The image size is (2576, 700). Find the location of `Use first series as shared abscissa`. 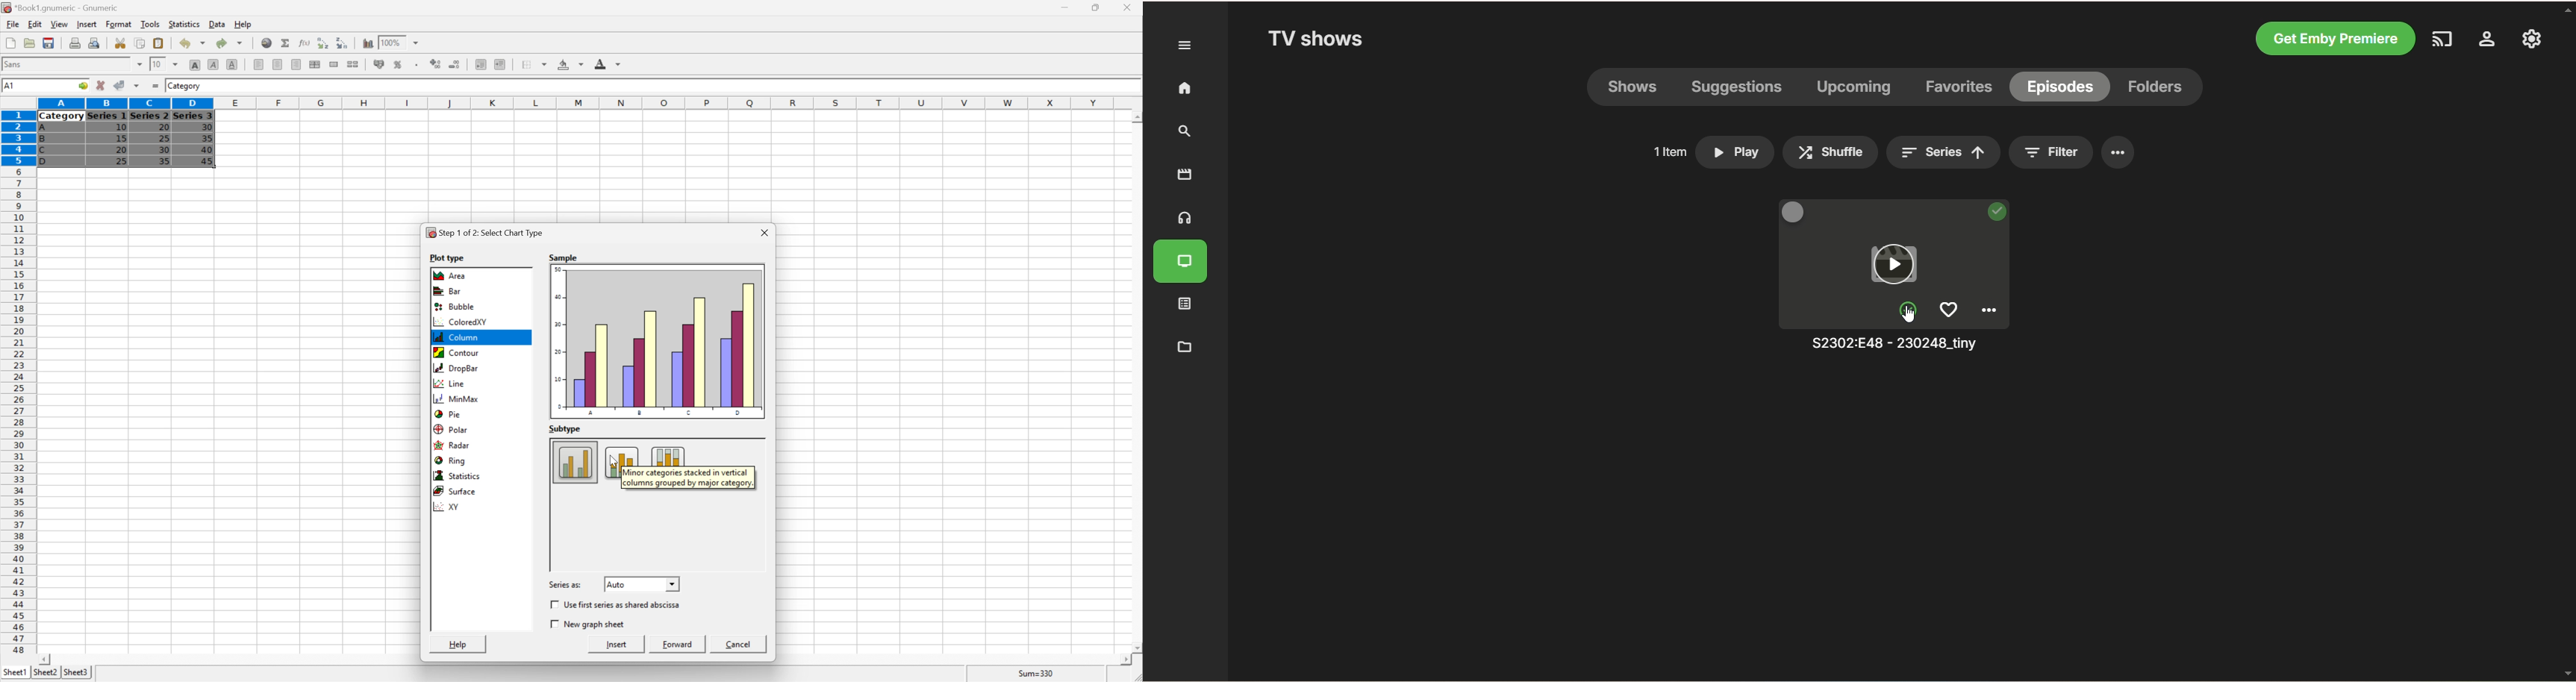

Use first series as shared abscissa is located at coordinates (624, 604).